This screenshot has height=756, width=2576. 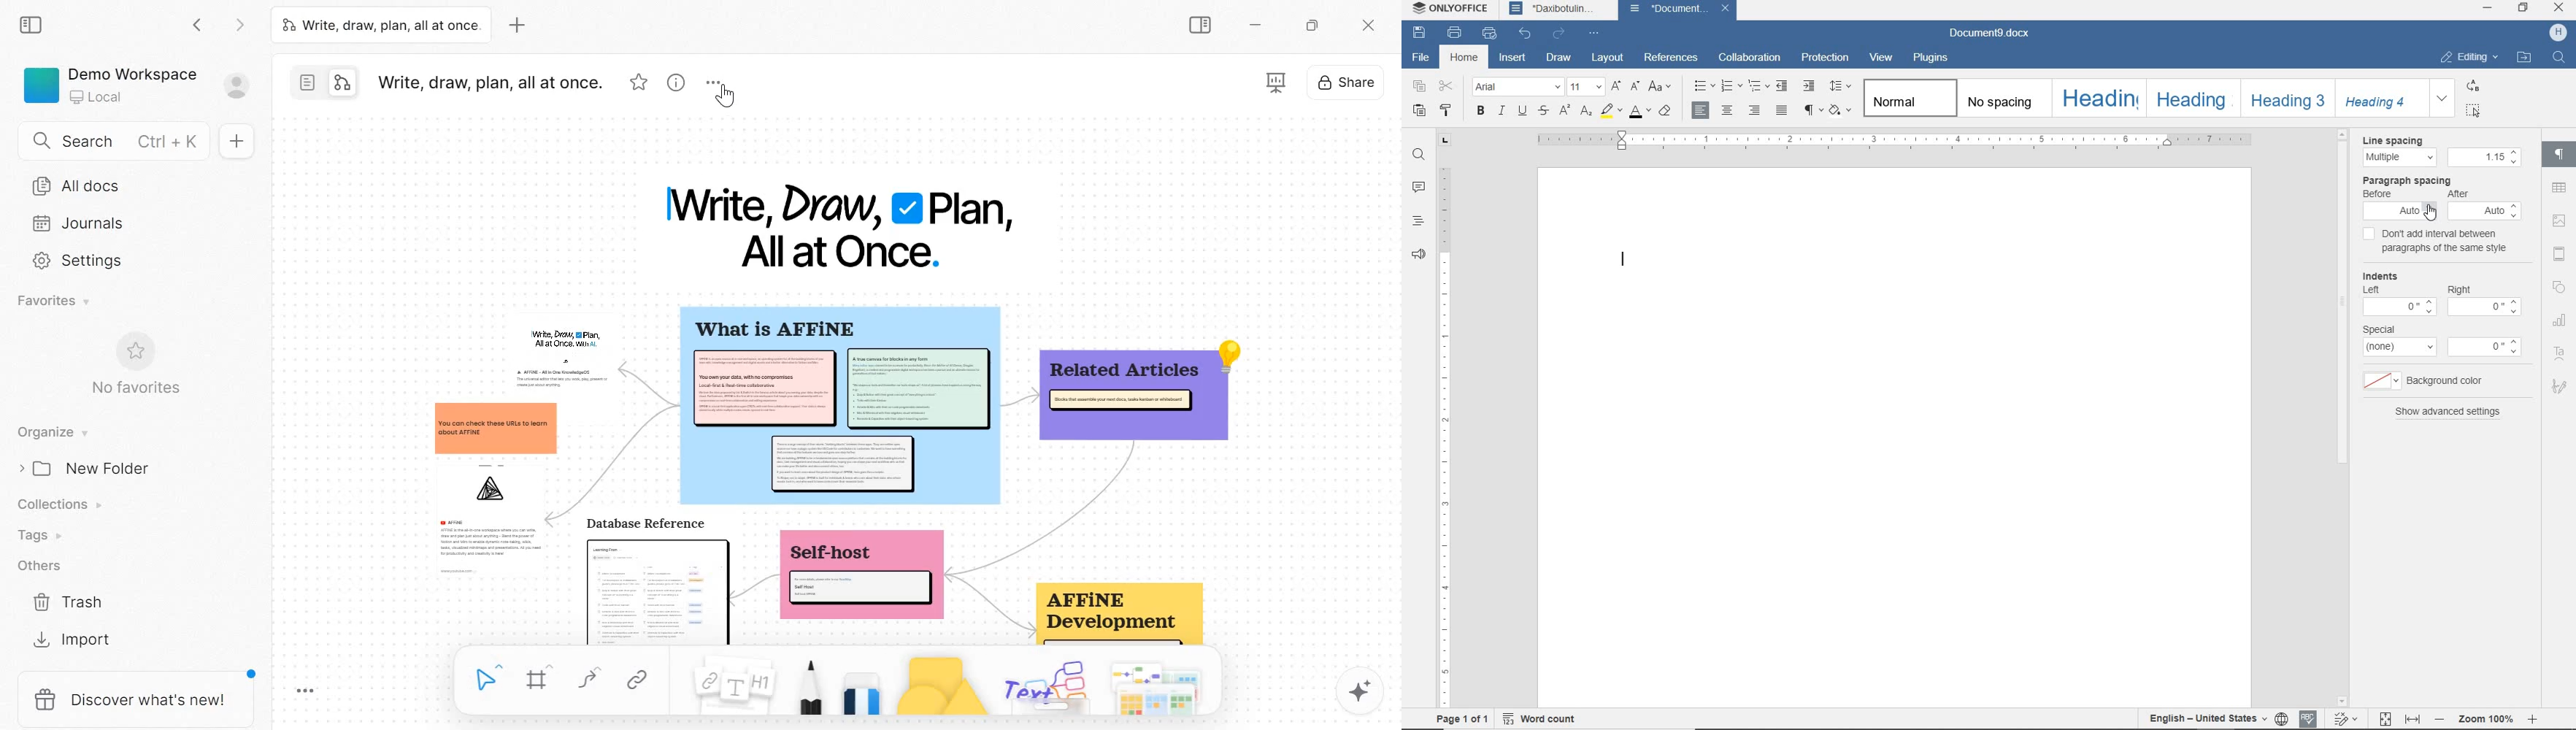 What do you see at coordinates (1277, 82) in the screenshot?
I see `presentation mode` at bounding box center [1277, 82].